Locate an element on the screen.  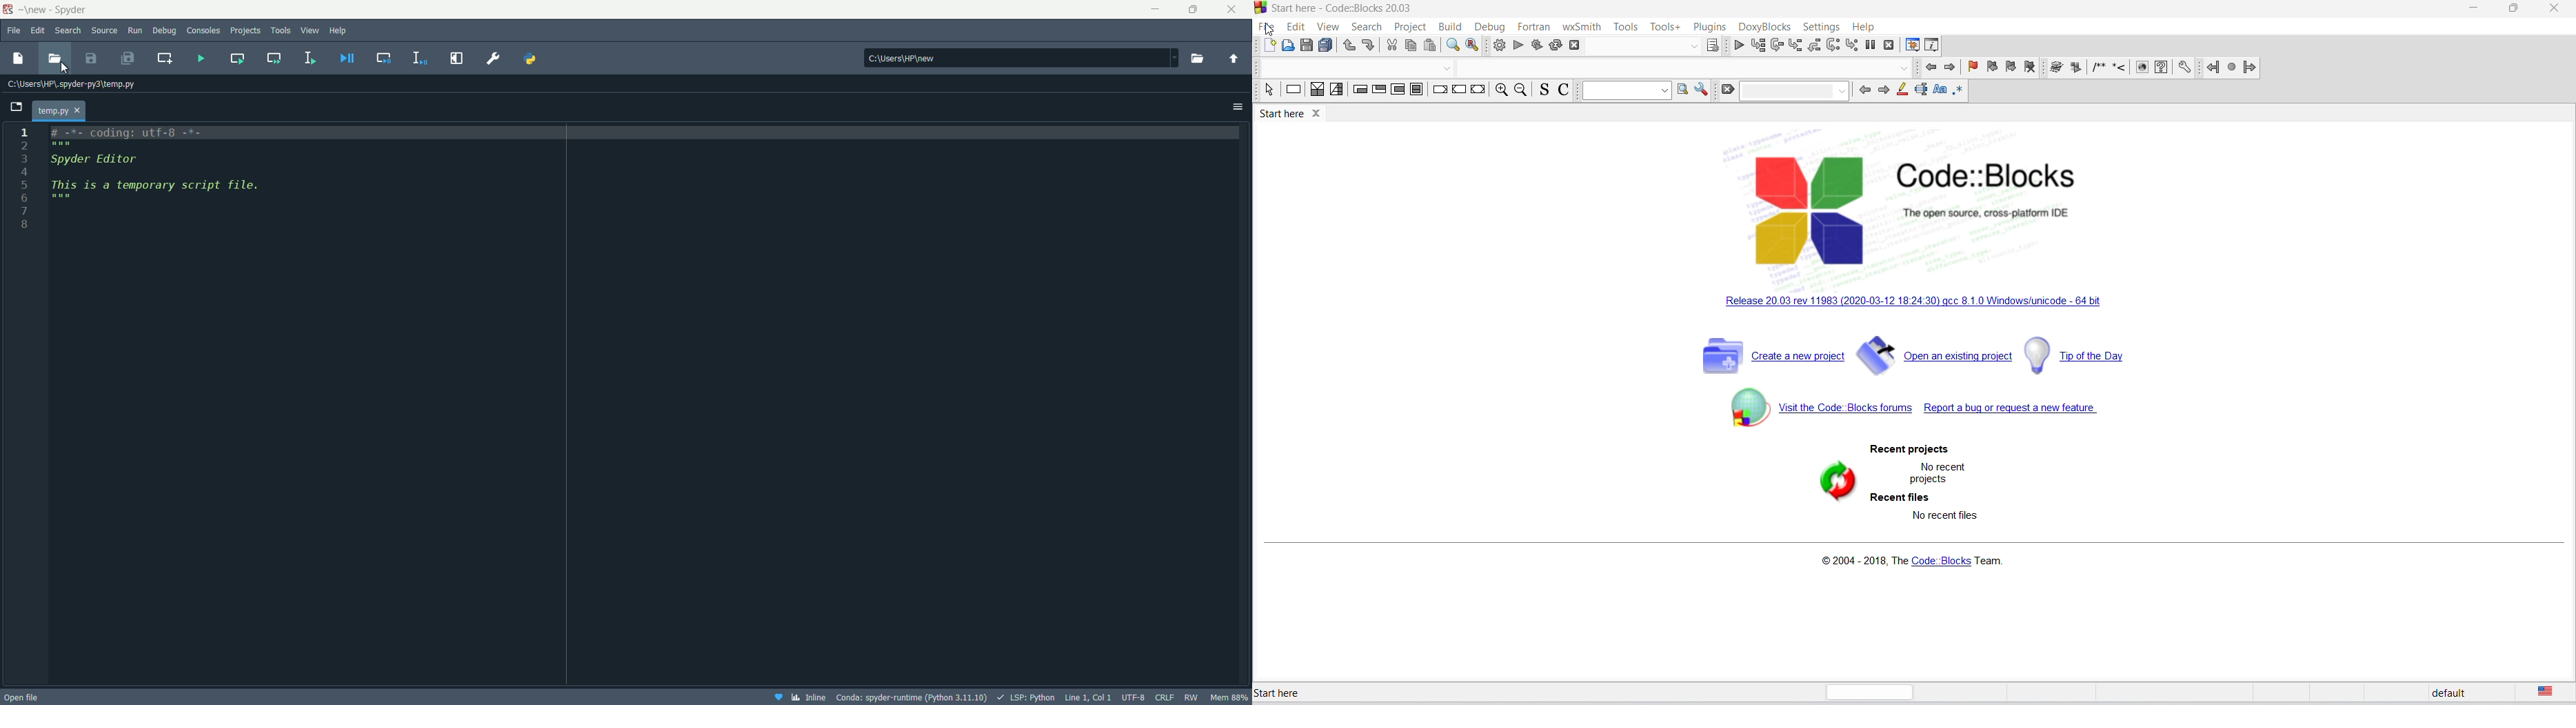
dropdown is located at coordinates (1627, 91).